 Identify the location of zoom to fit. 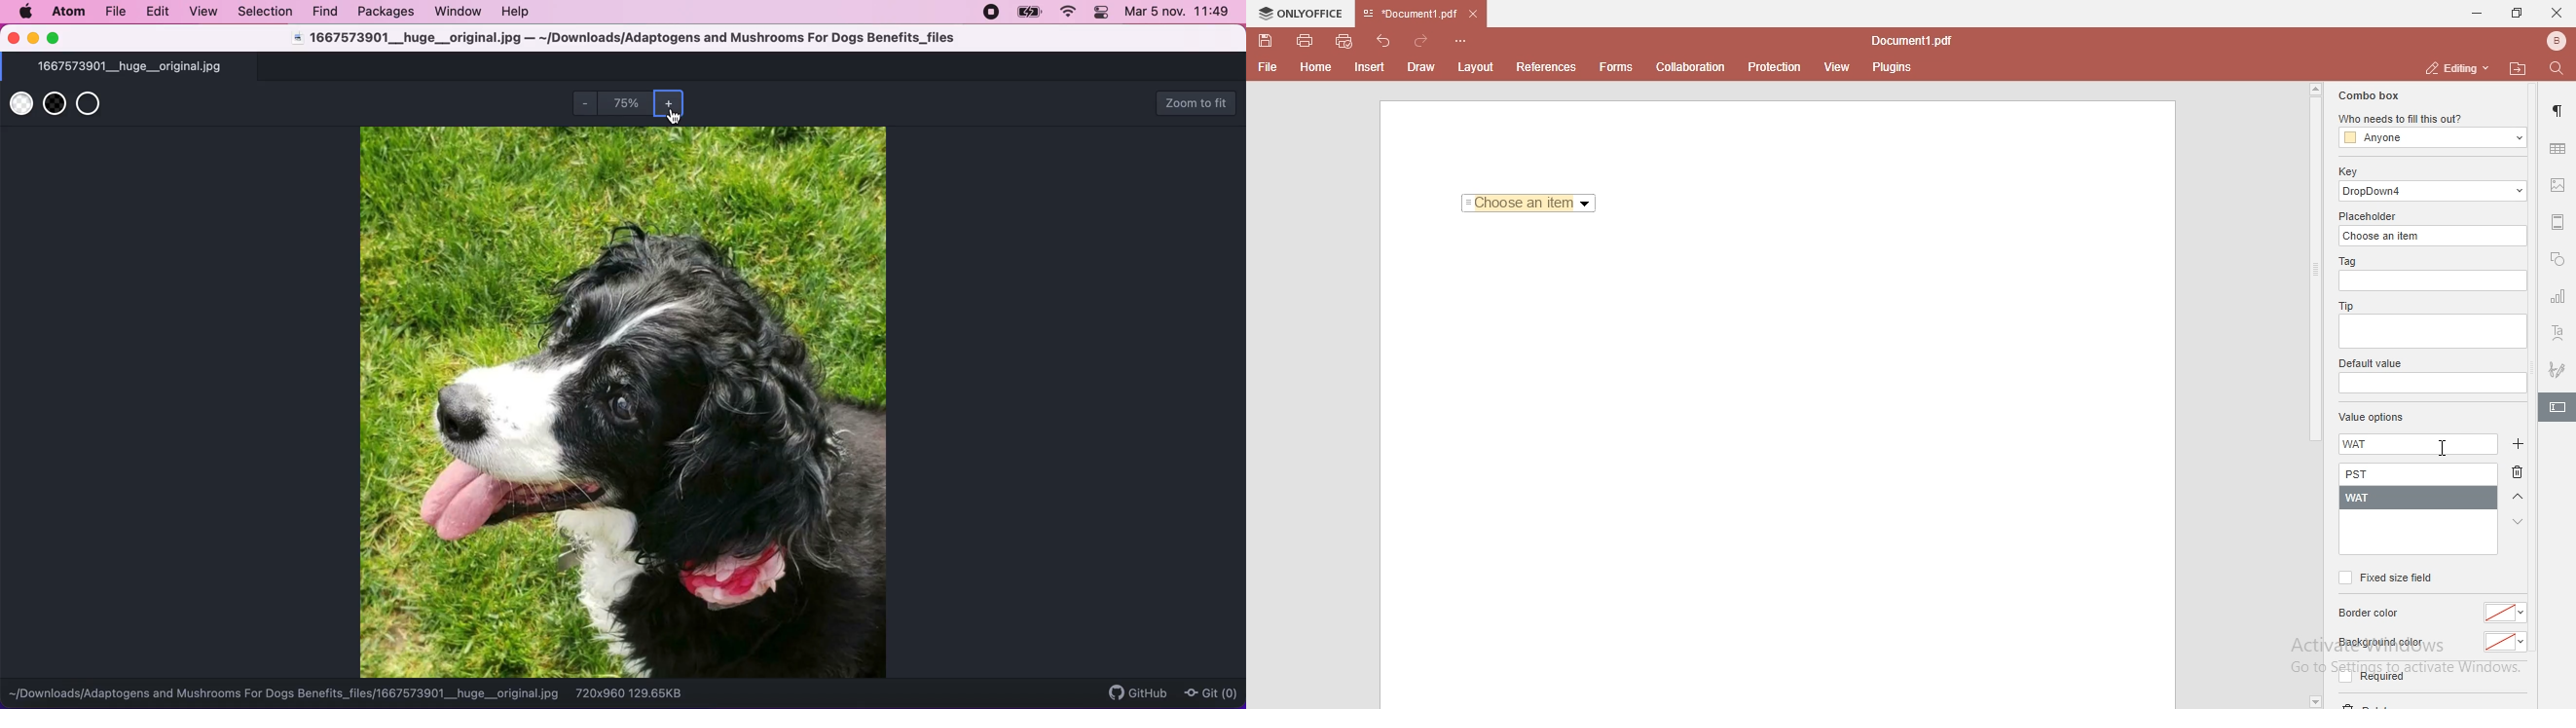
(1199, 101).